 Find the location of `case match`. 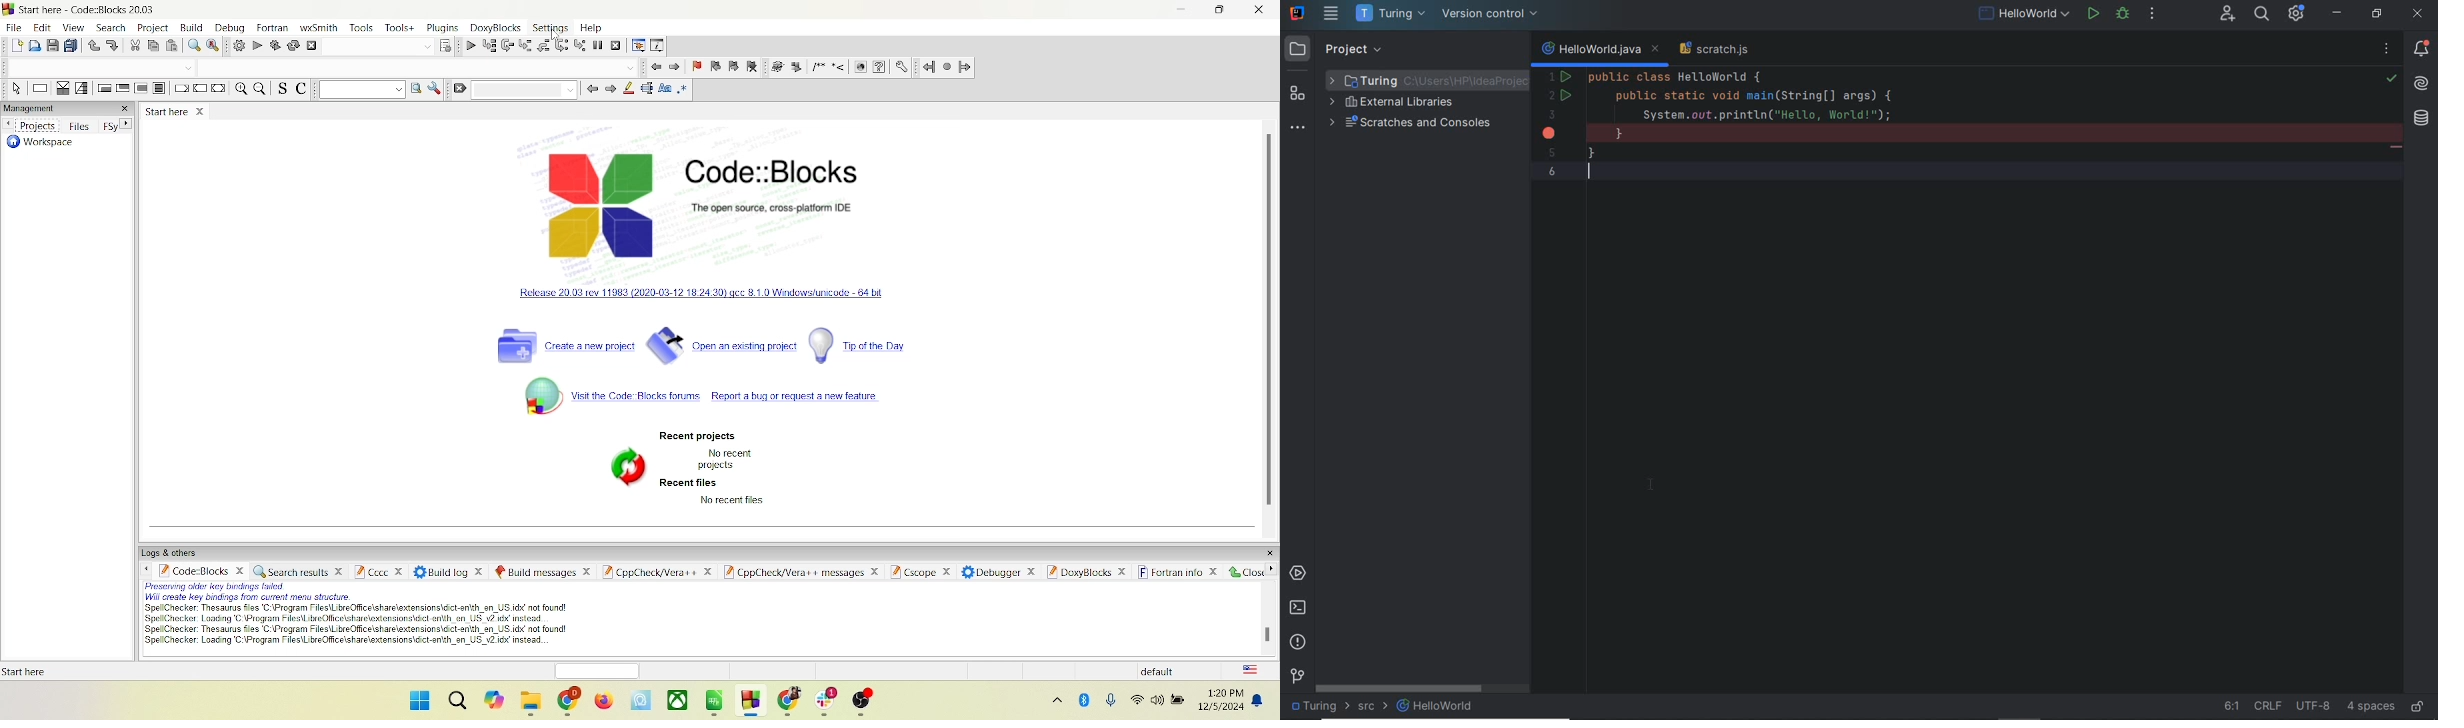

case match is located at coordinates (666, 89).